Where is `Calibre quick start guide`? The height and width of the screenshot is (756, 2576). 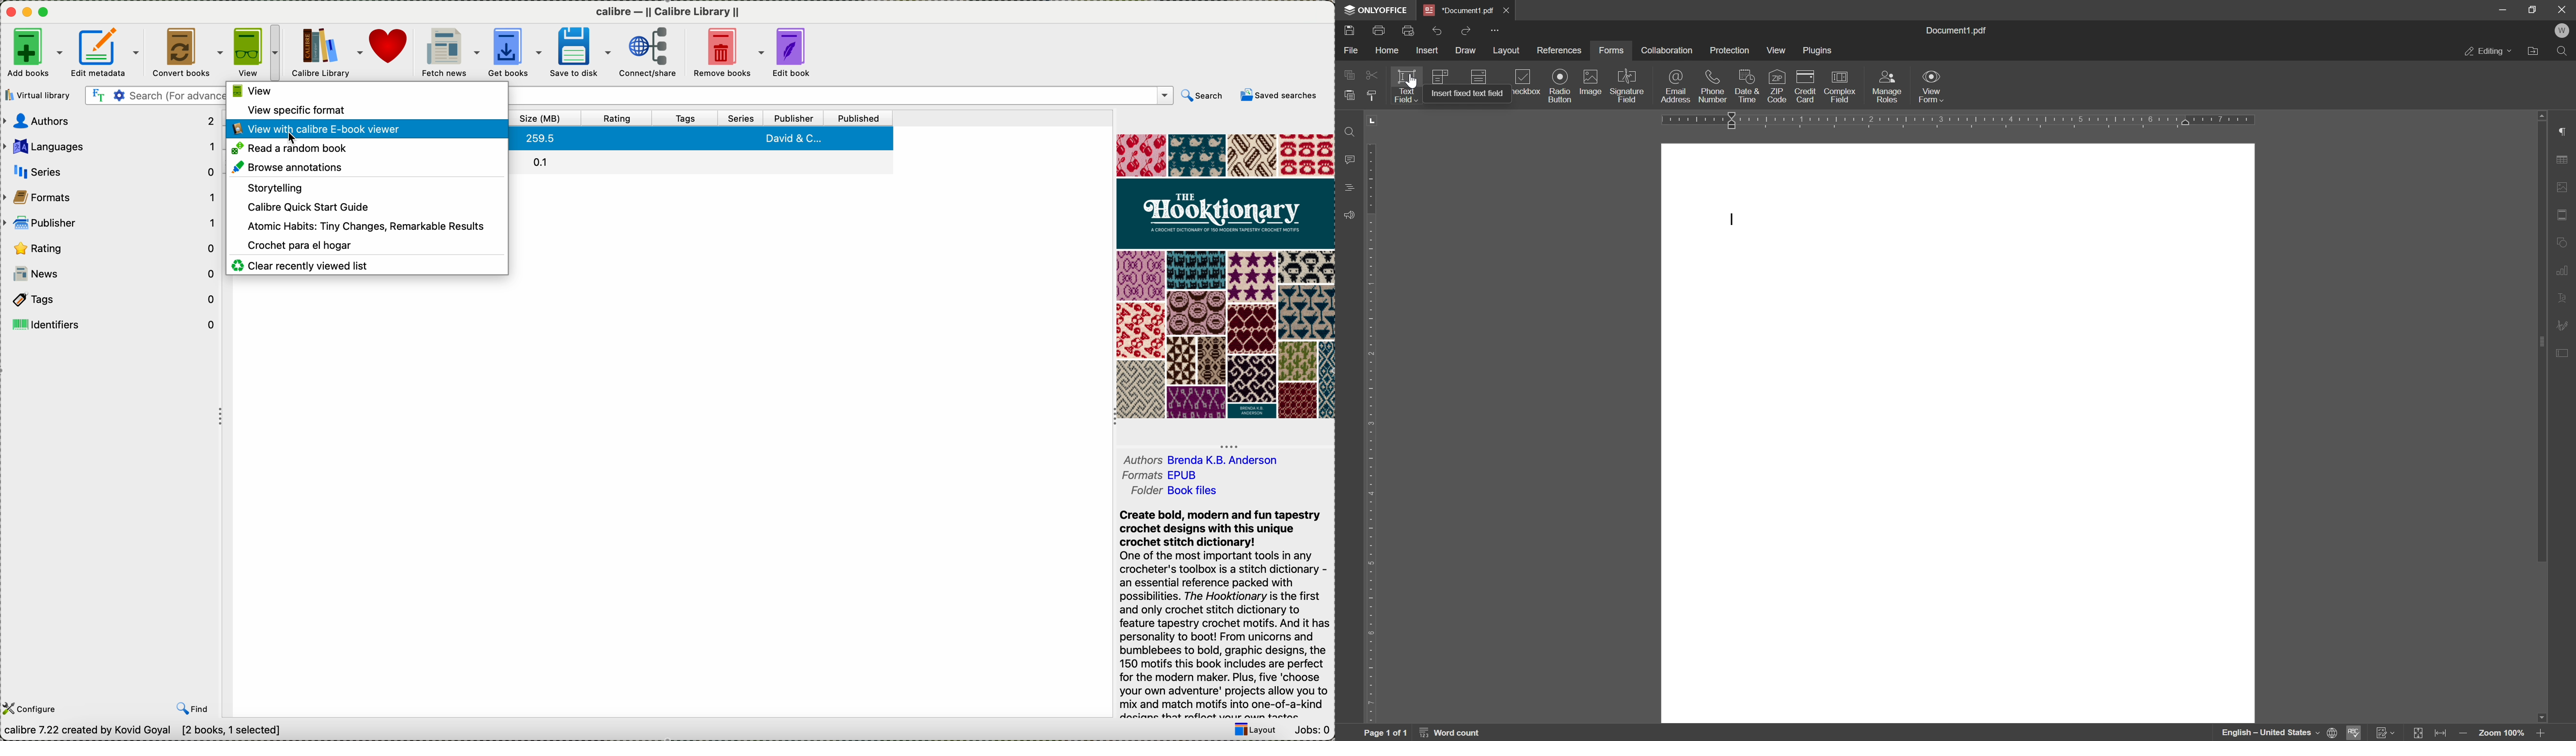 Calibre quick start guide is located at coordinates (307, 206).